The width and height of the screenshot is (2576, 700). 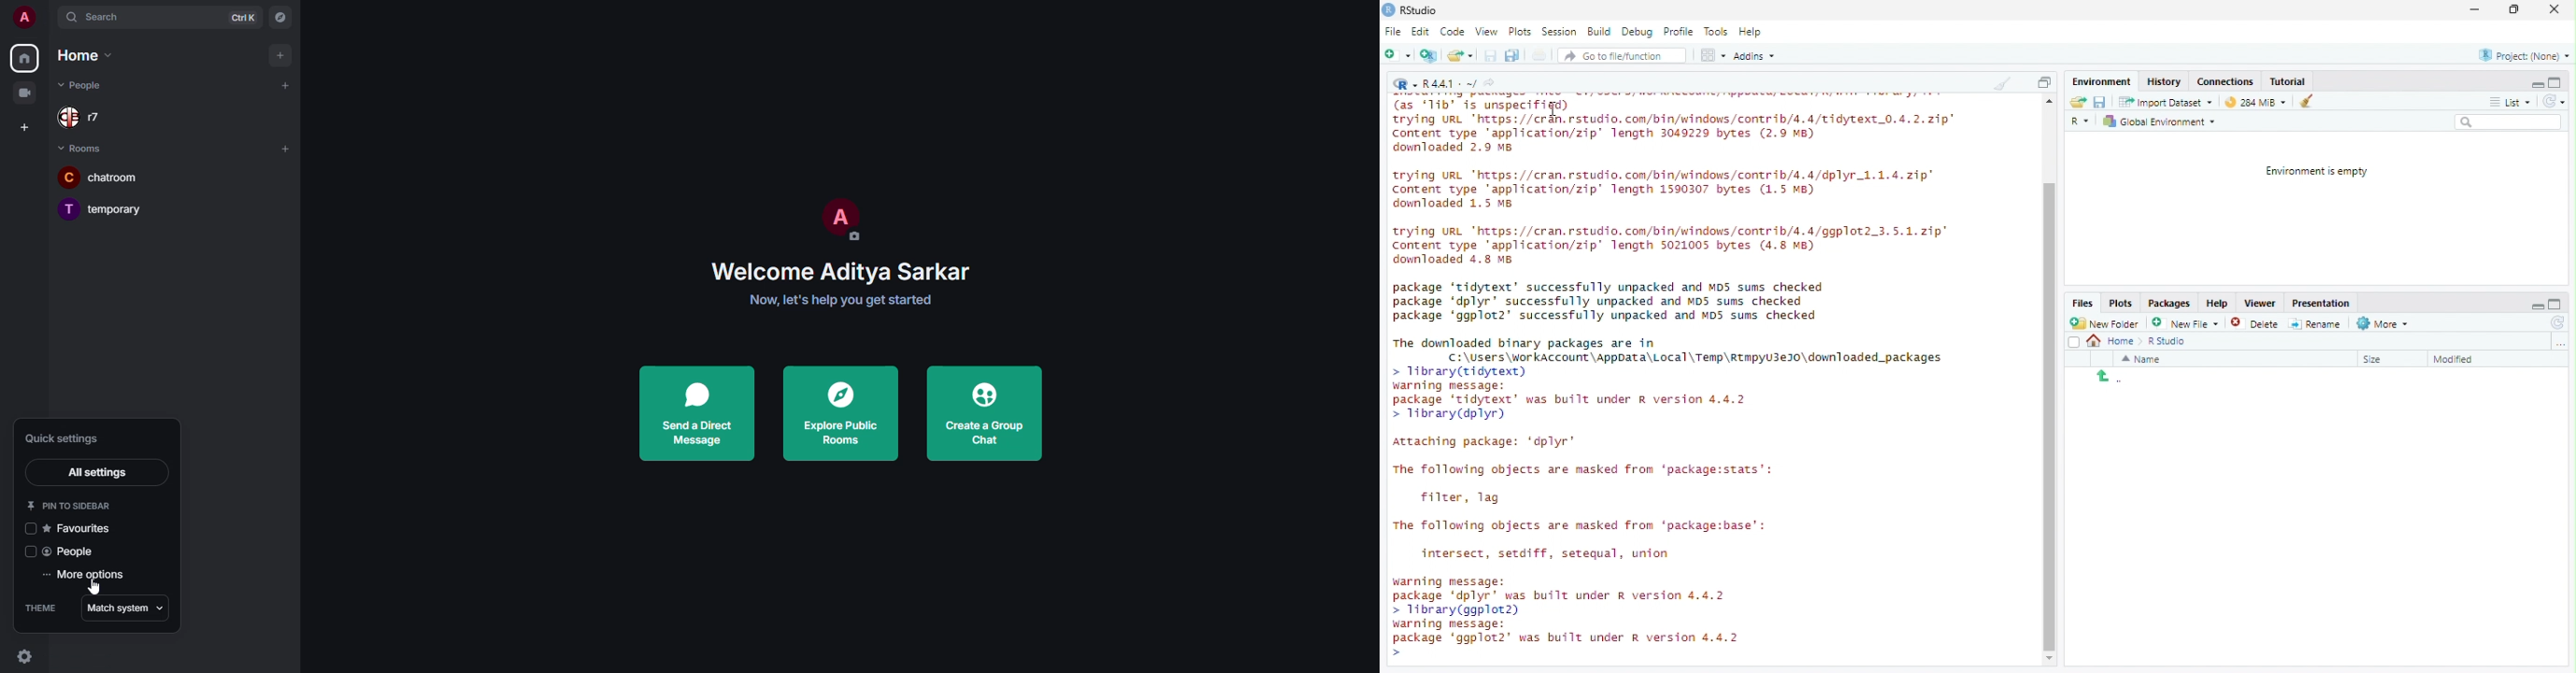 What do you see at coordinates (1485, 443) in the screenshot?
I see `Attaching package: ‘dplyr’` at bounding box center [1485, 443].